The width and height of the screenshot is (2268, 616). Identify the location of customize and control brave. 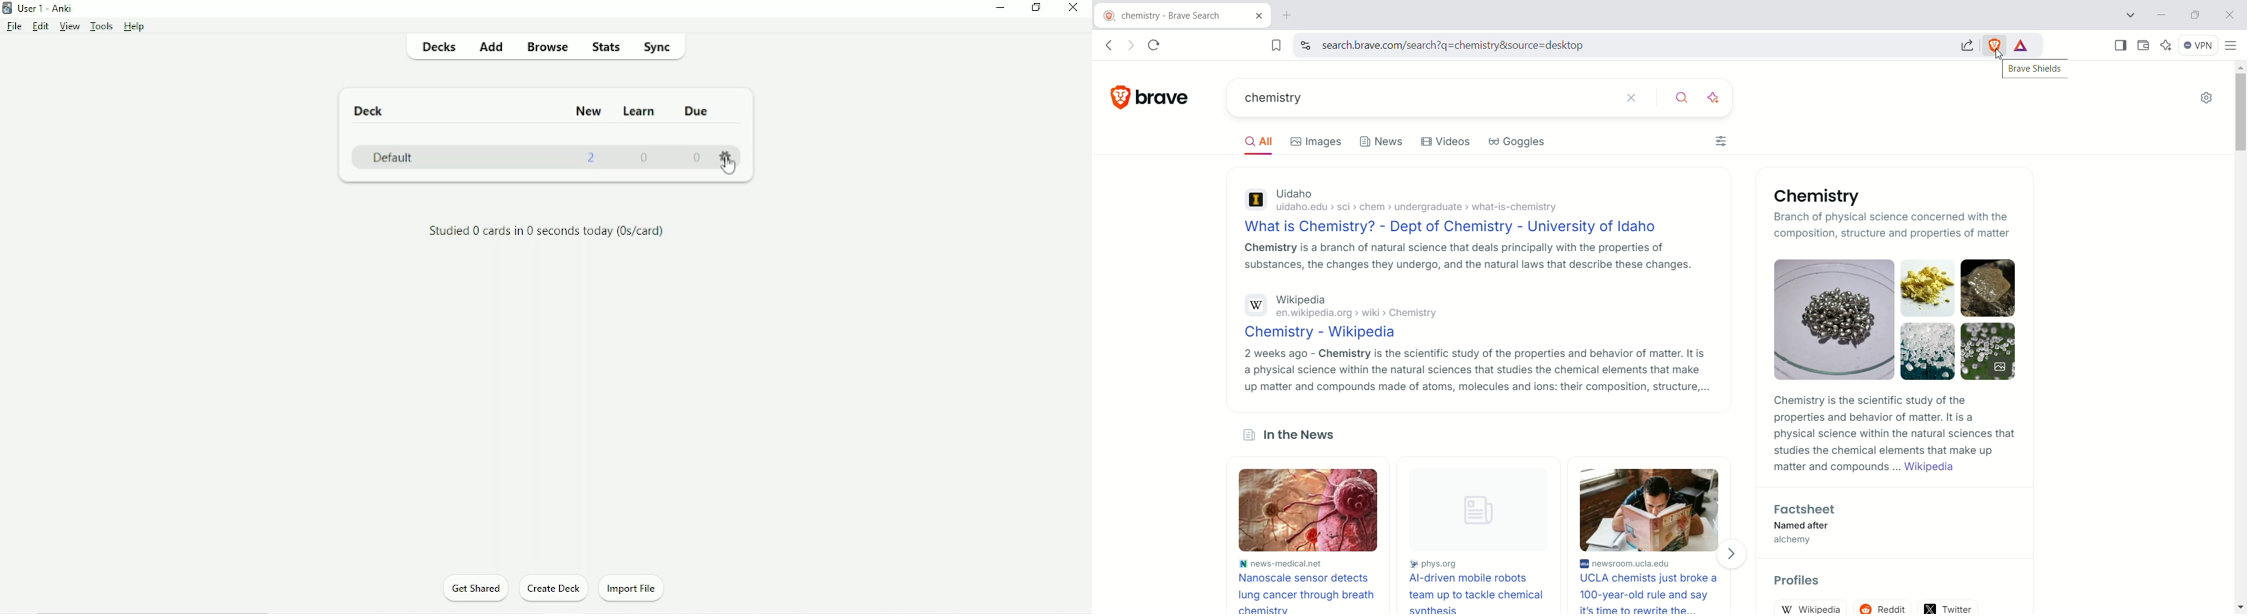
(2234, 48).